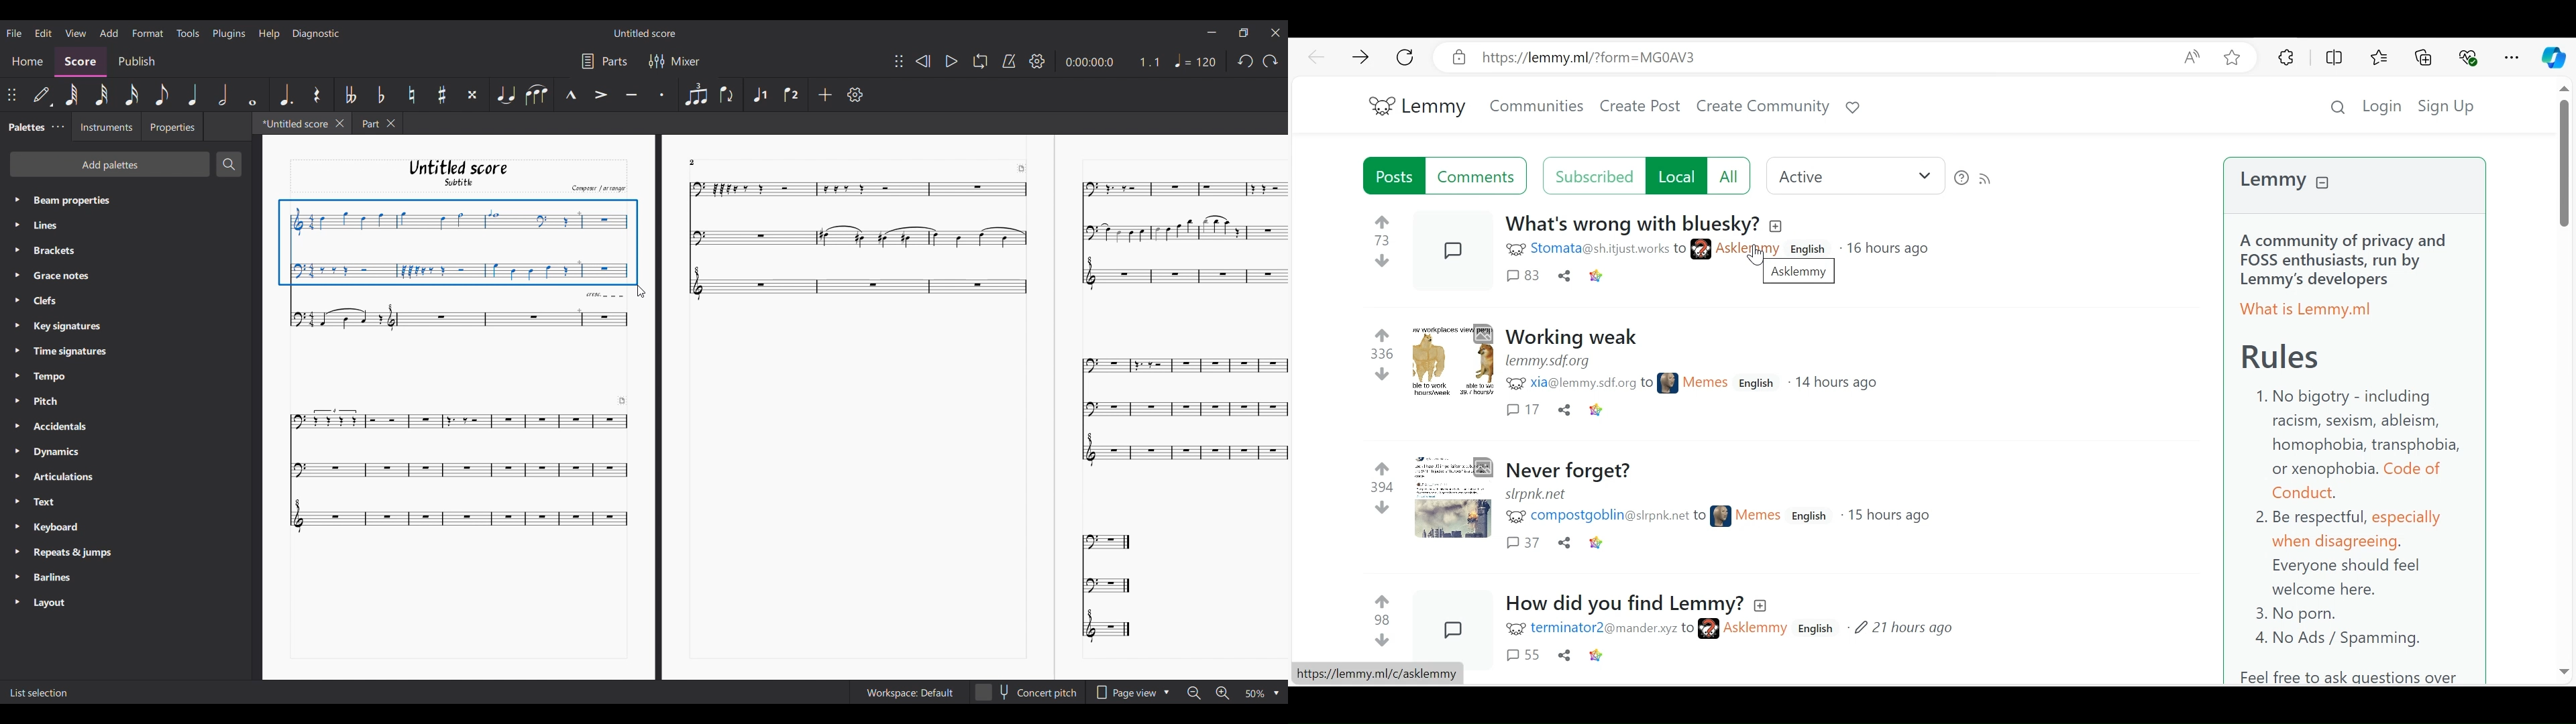 The width and height of the screenshot is (2576, 728). What do you see at coordinates (922, 61) in the screenshot?
I see `Rewind` at bounding box center [922, 61].